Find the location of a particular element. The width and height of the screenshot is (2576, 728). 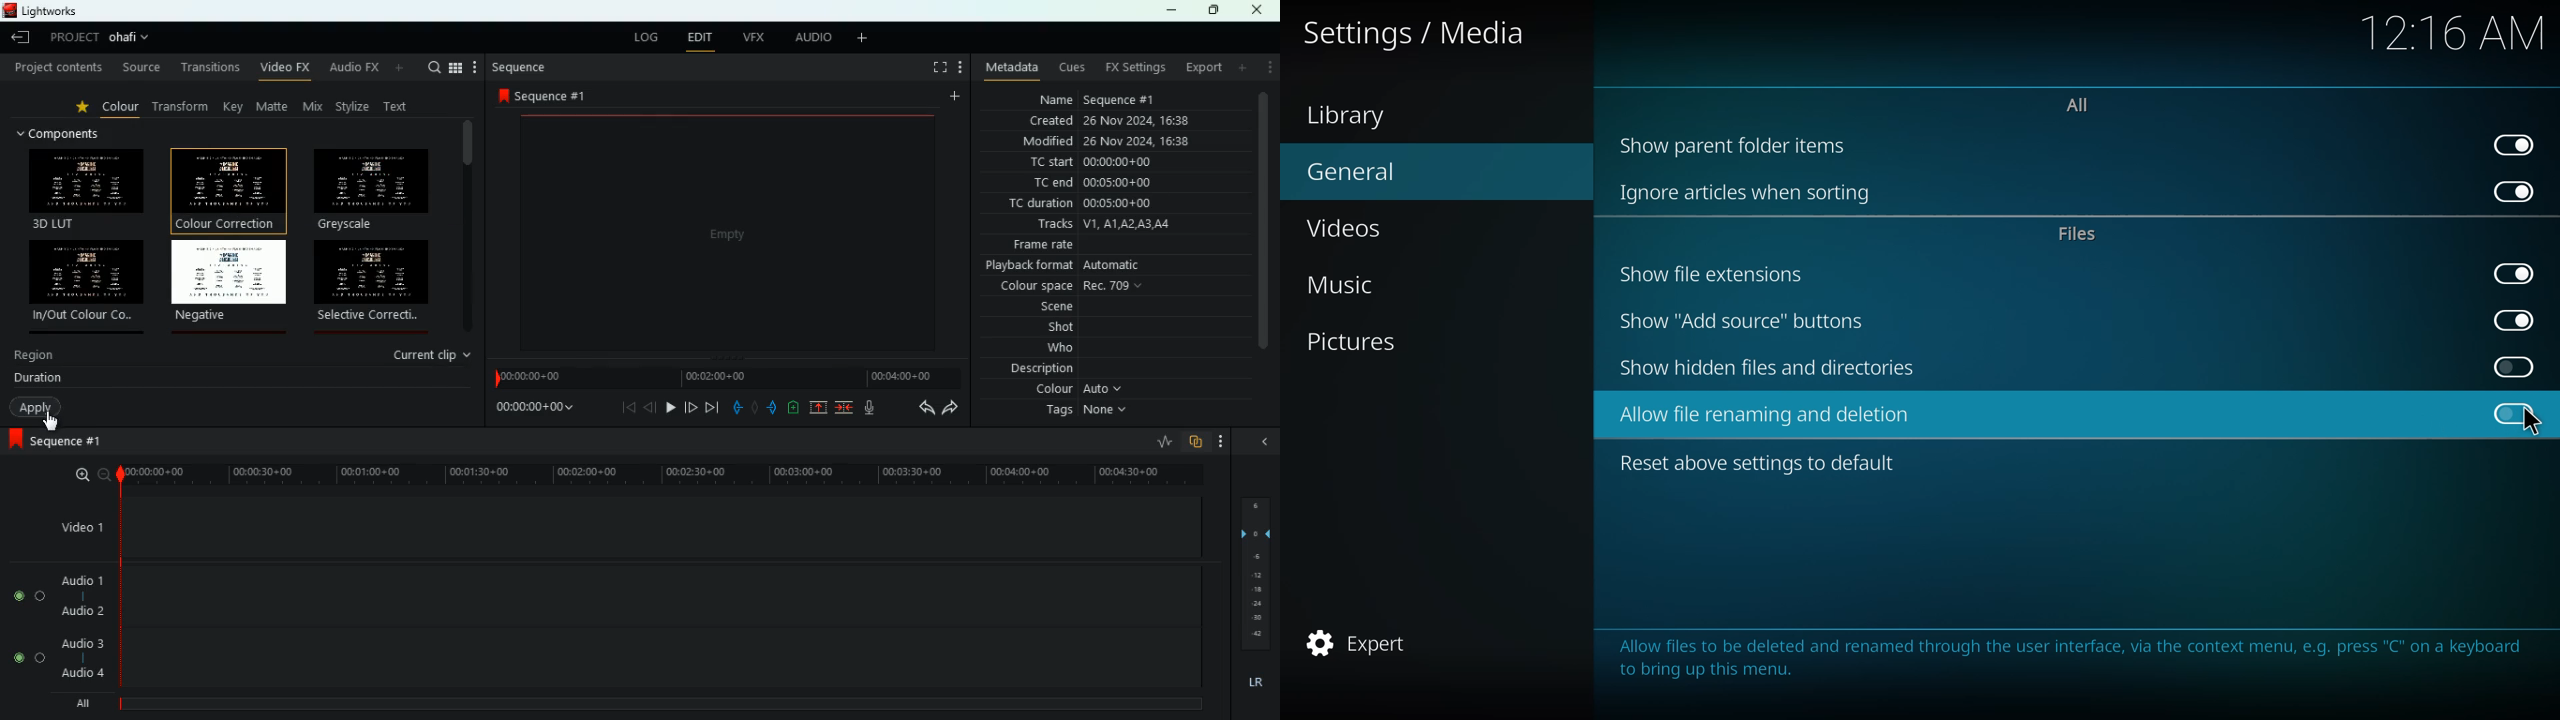

reset above settings to default is located at coordinates (1761, 462).